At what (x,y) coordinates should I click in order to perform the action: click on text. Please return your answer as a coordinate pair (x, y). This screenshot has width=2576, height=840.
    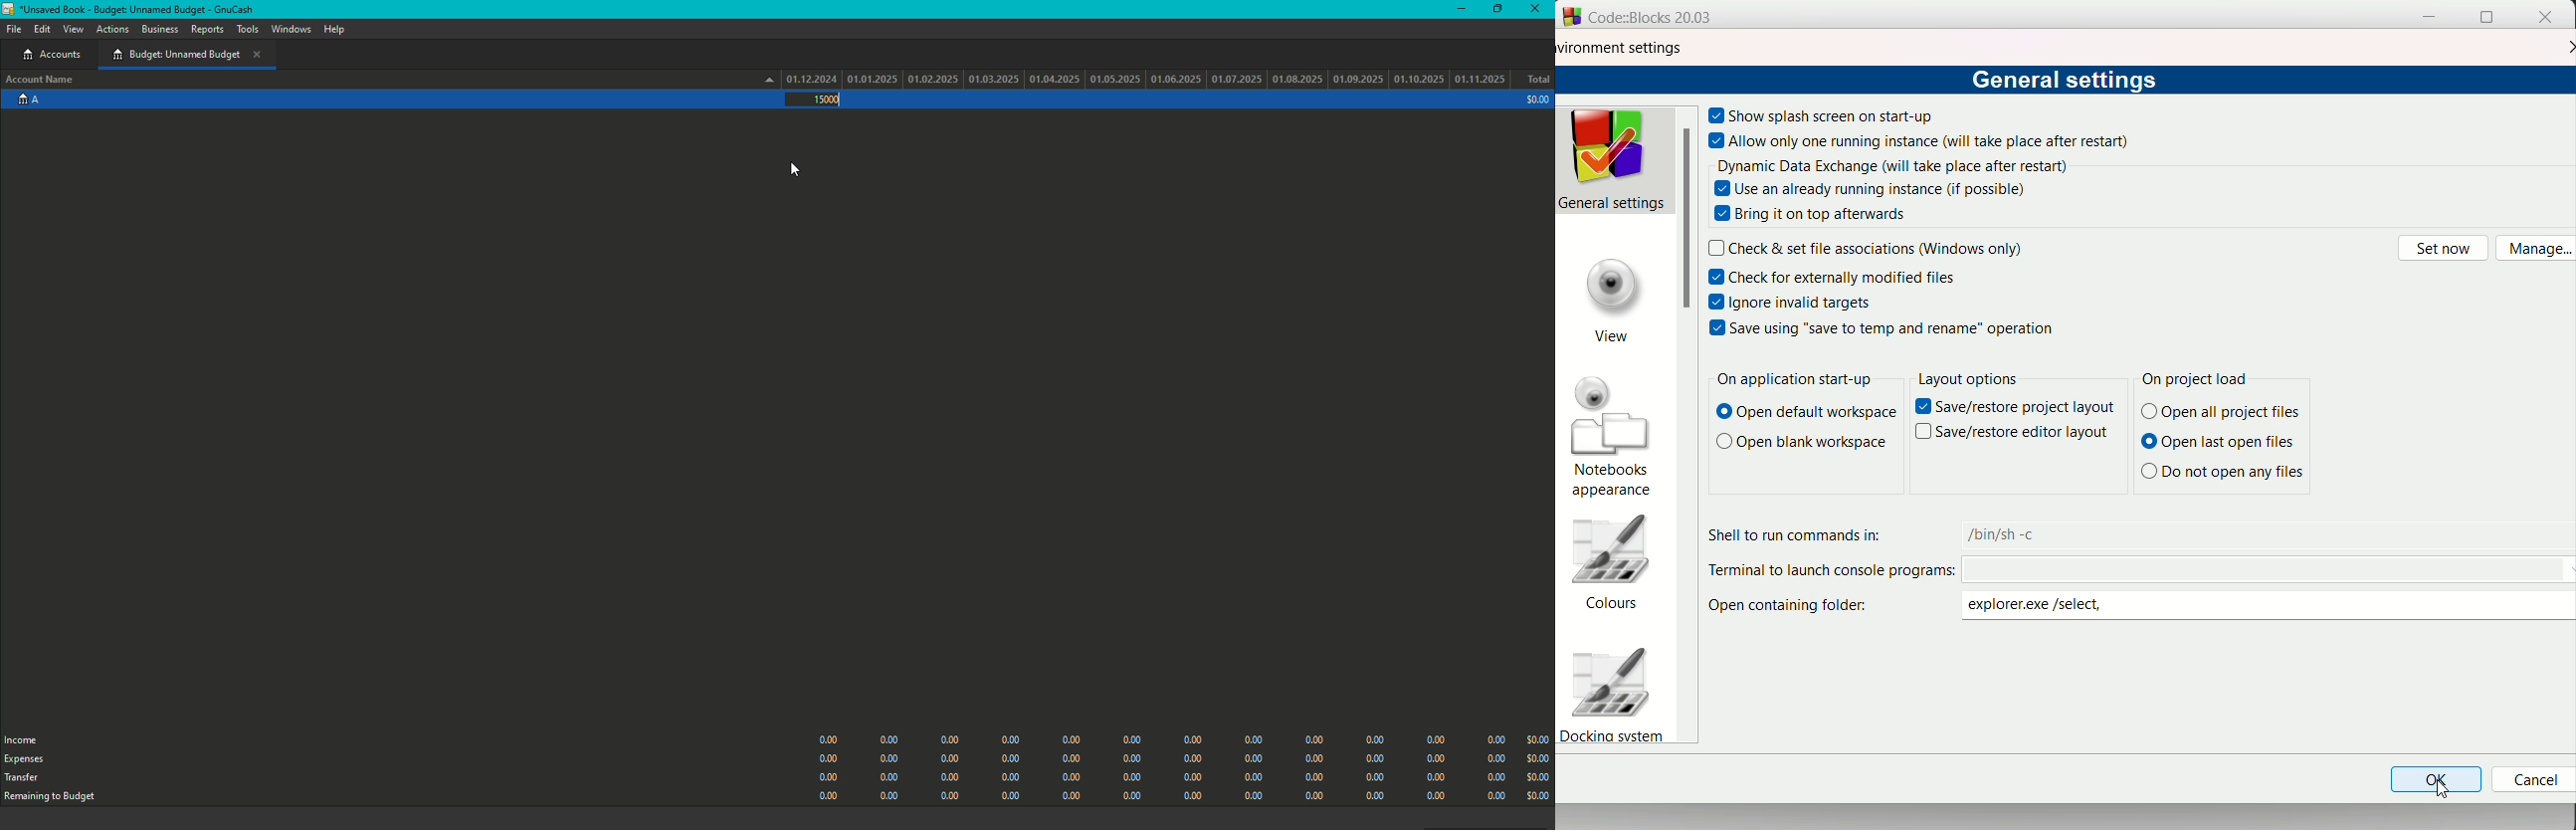
    Looking at the image, I should click on (2000, 533).